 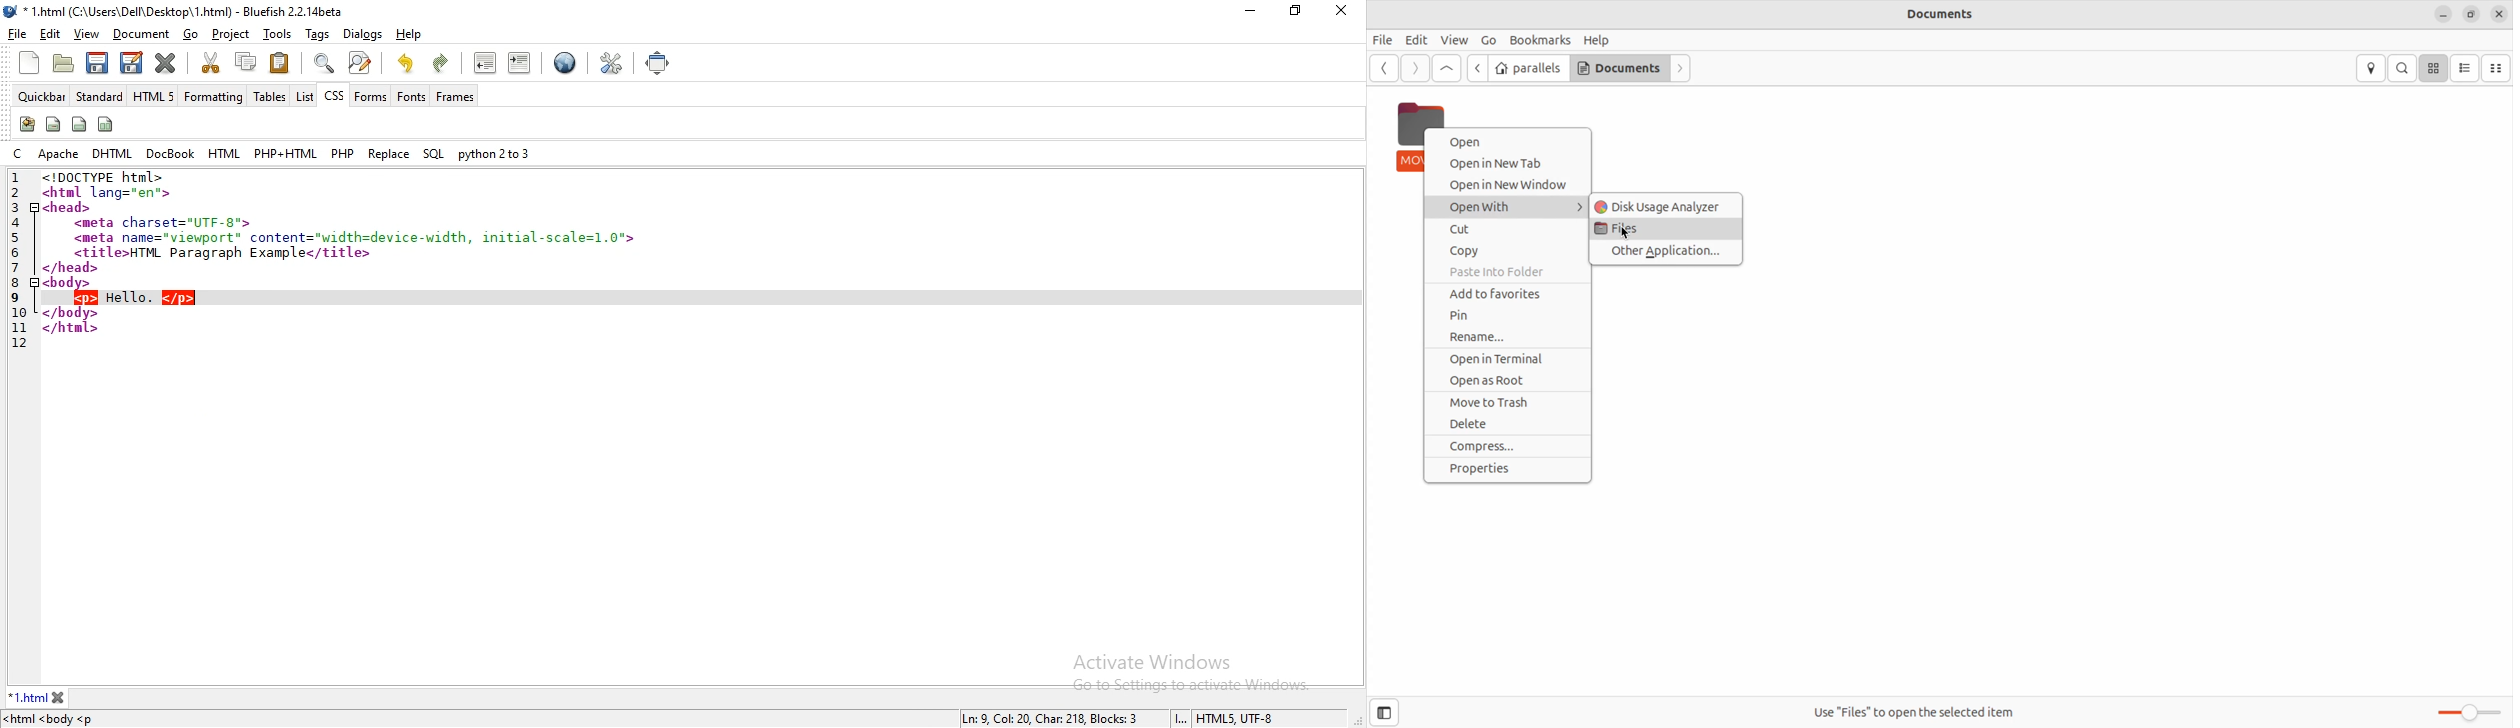 I want to click on location, so click(x=2370, y=69).